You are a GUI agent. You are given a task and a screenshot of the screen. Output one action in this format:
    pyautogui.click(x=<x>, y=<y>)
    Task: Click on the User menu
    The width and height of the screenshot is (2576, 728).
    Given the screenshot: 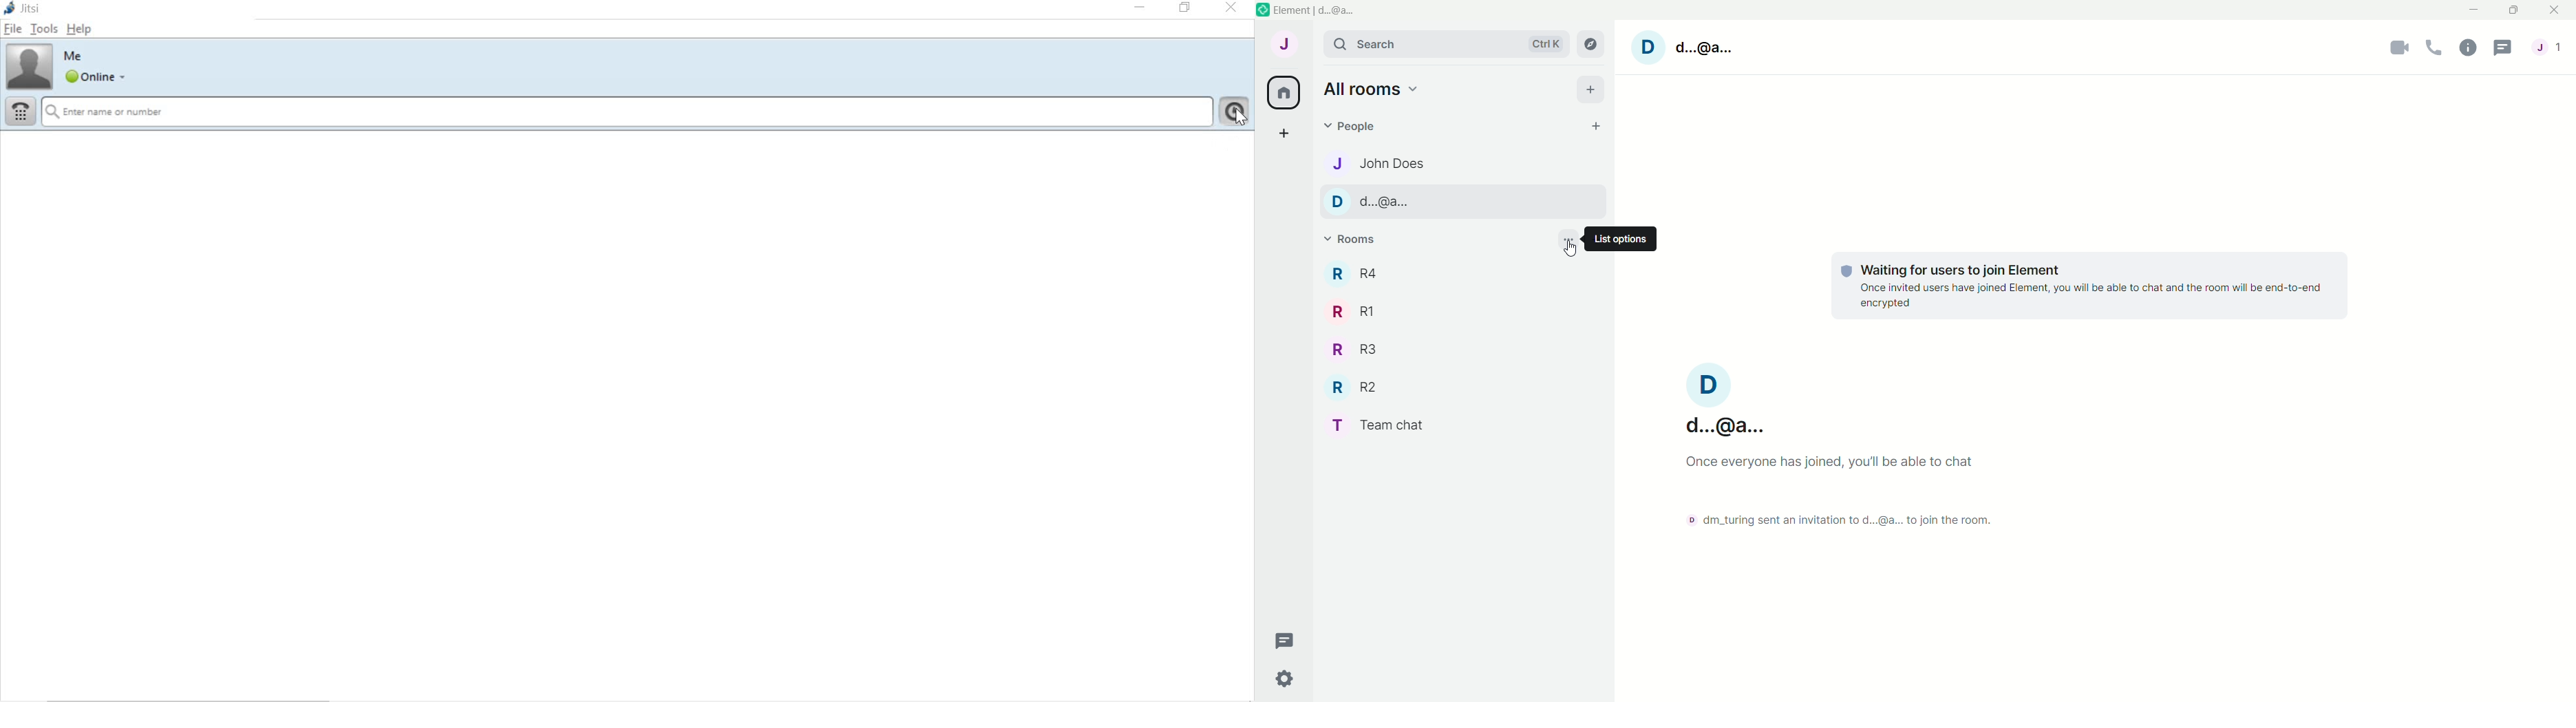 What is the action you would take?
    pyautogui.click(x=1285, y=42)
    